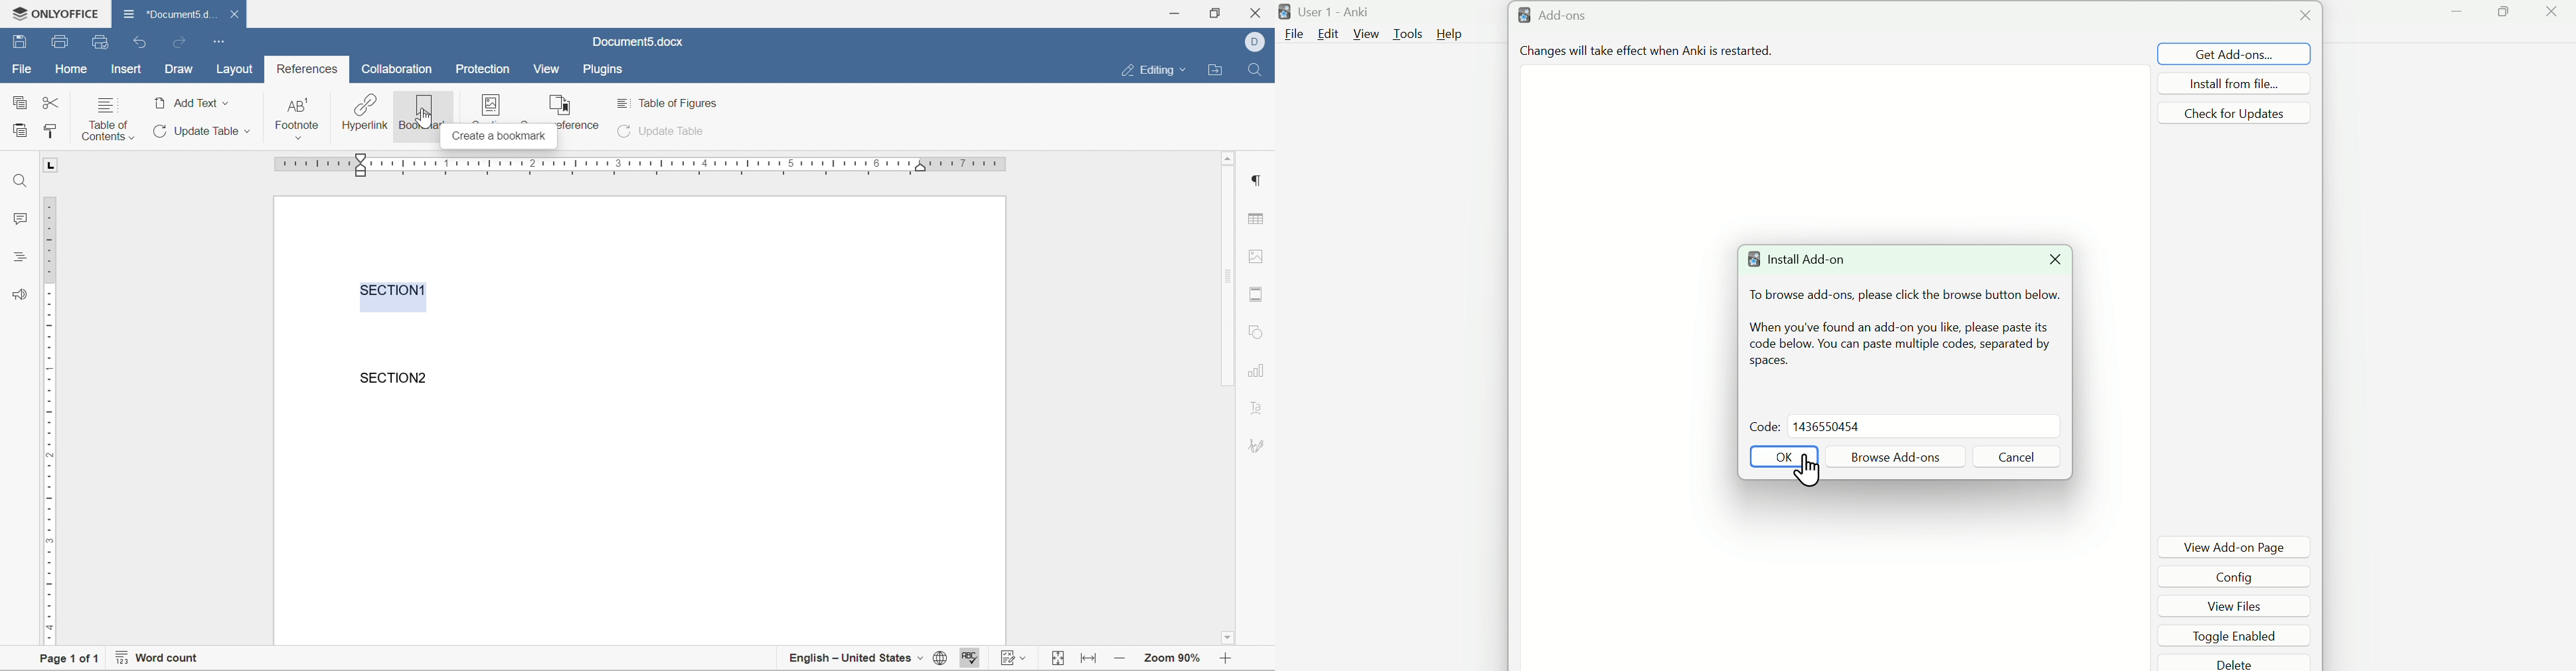 The image size is (2576, 672). What do you see at coordinates (1327, 35) in the screenshot?
I see `Edit` at bounding box center [1327, 35].